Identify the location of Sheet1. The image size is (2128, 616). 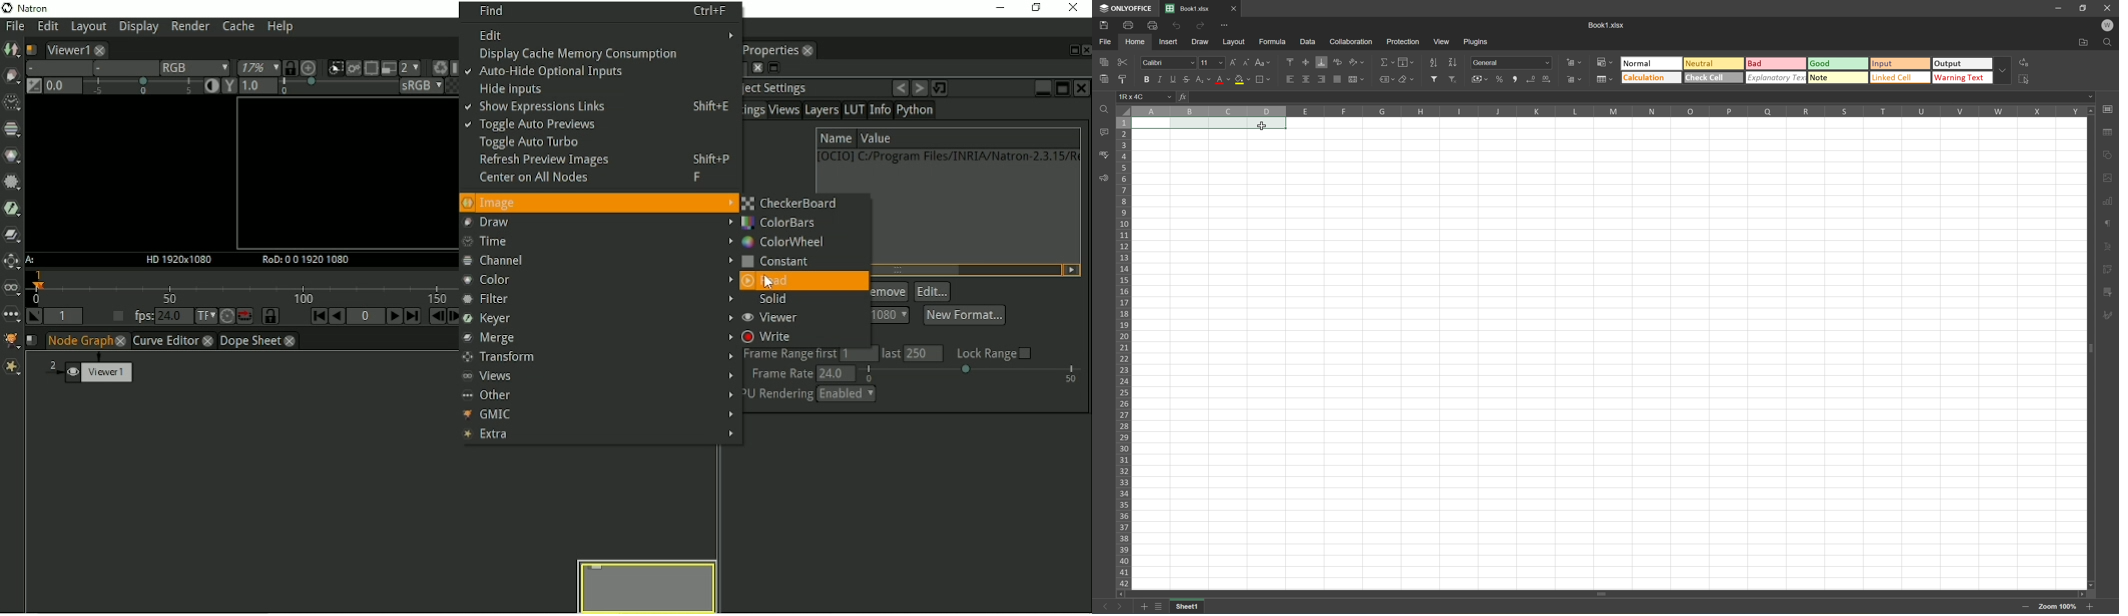
(1188, 608).